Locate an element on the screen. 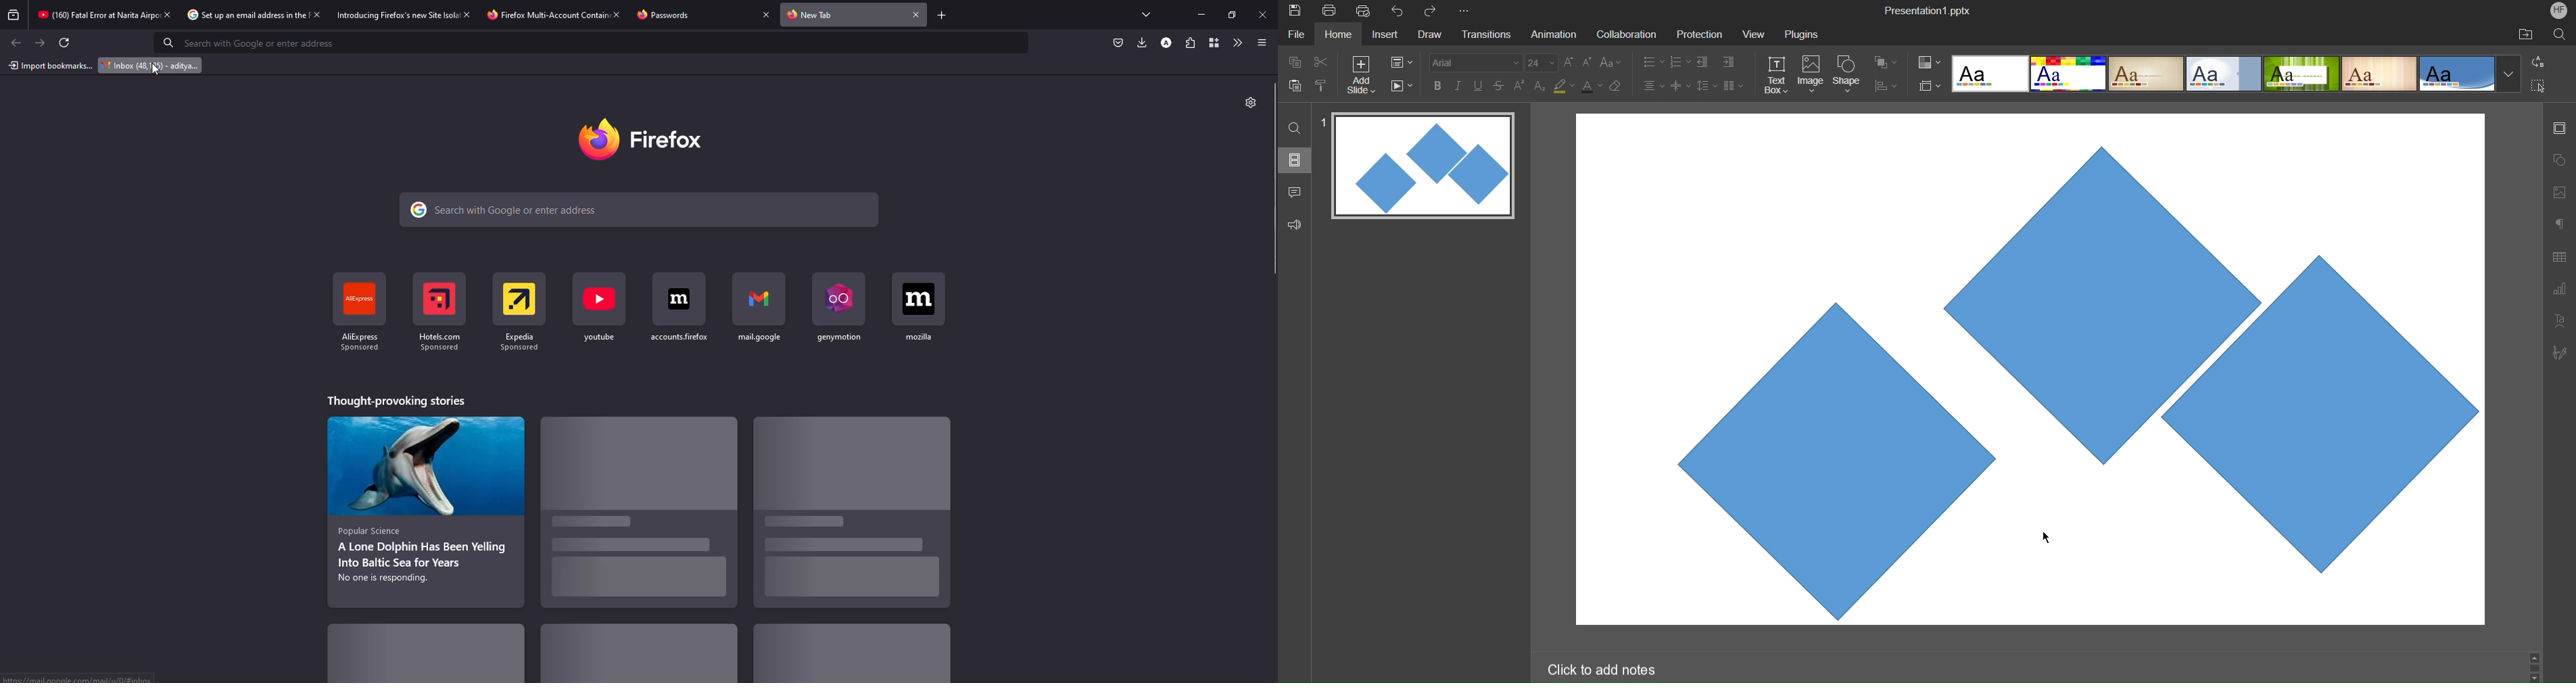 The image size is (2576, 700). Insert is located at coordinates (1383, 35).